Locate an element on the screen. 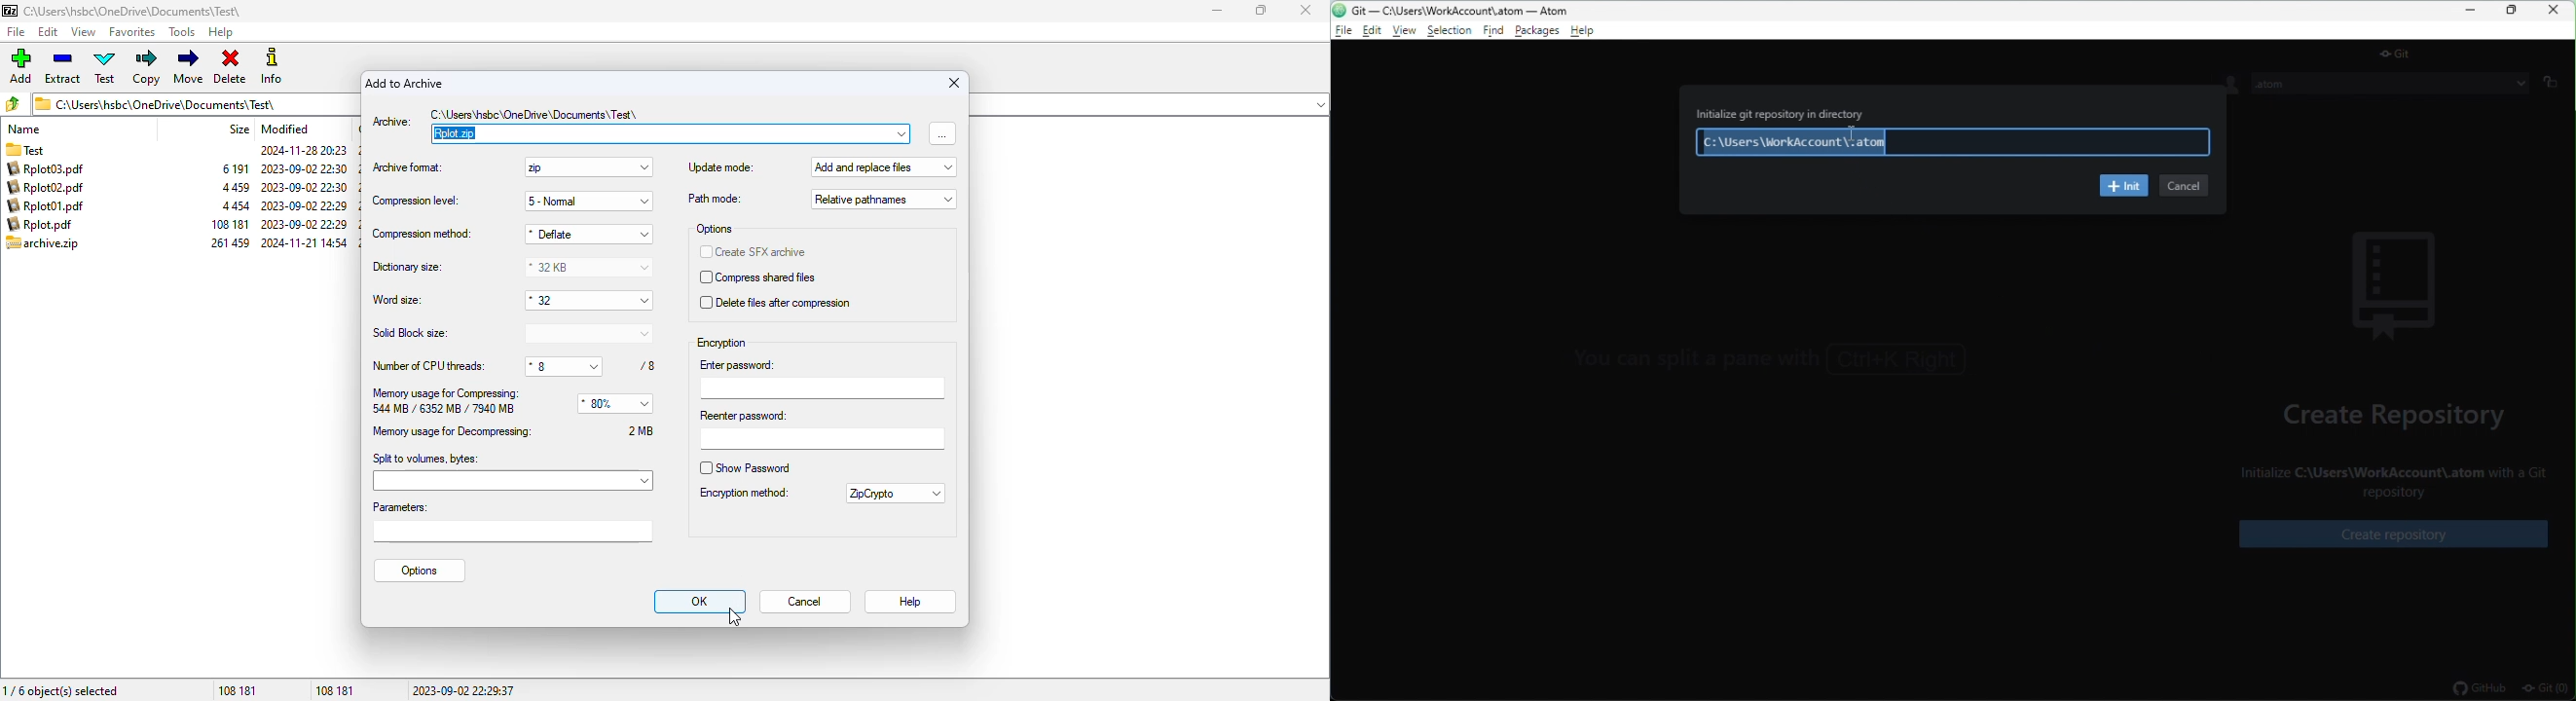  folder is located at coordinates (39, 148).